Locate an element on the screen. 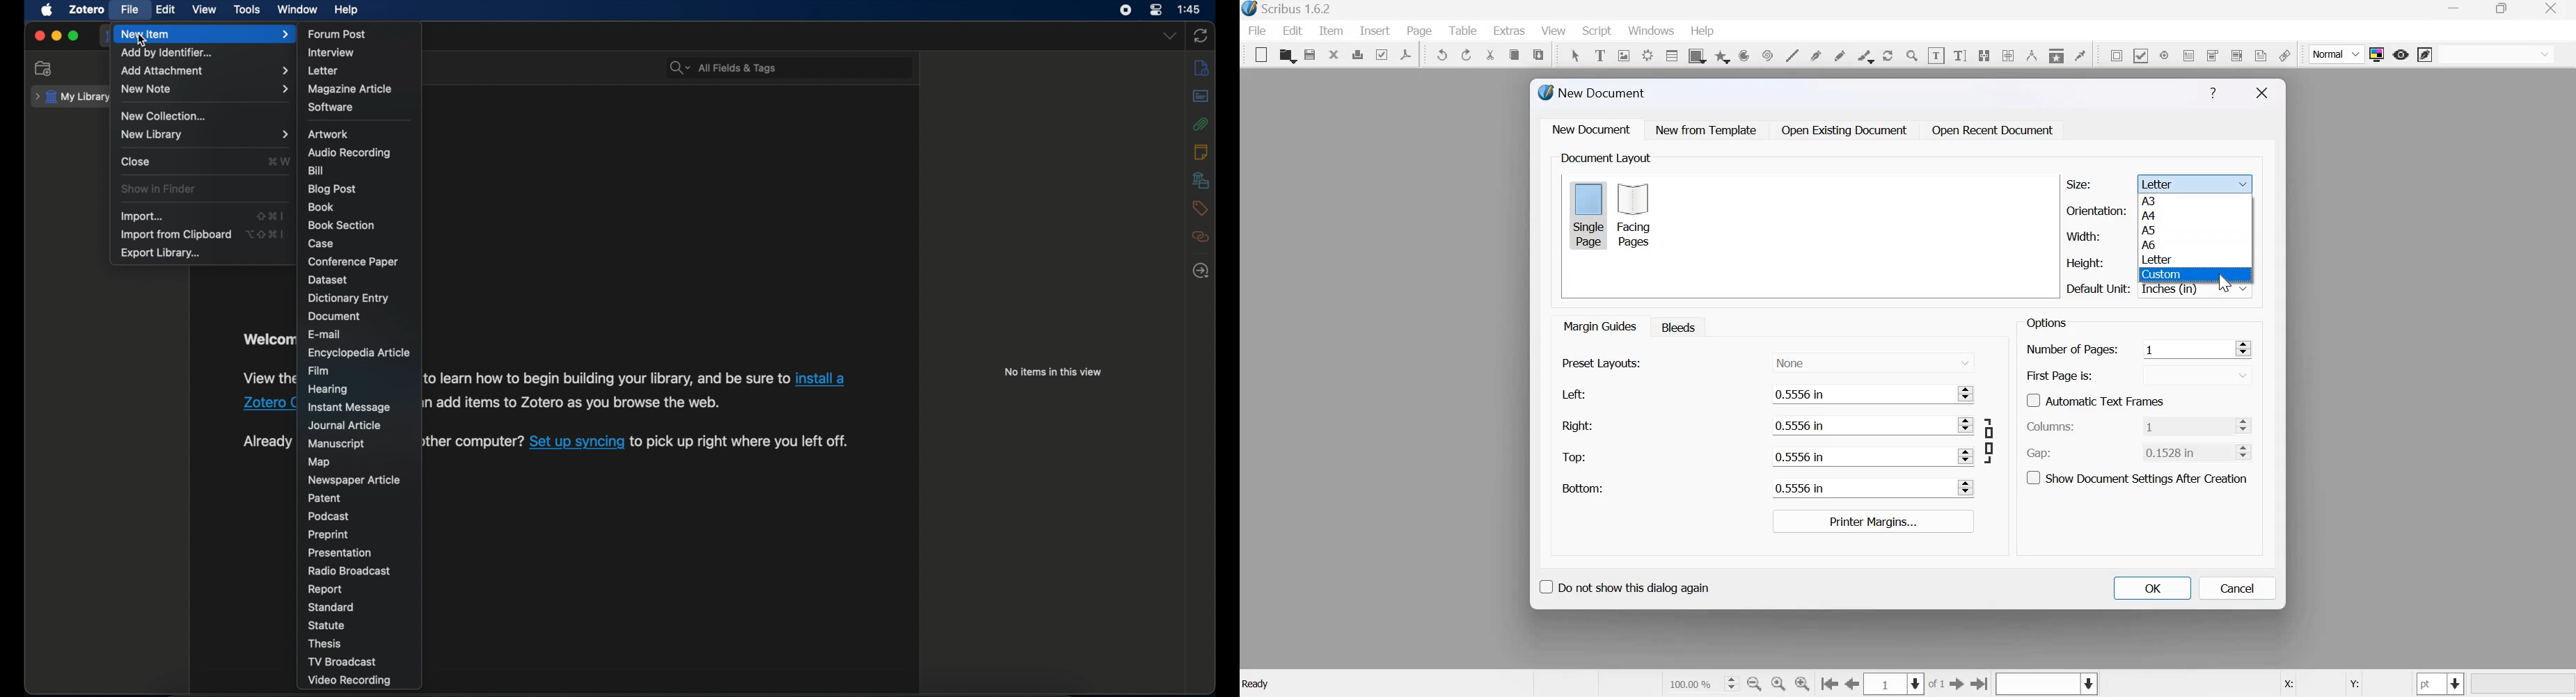  Bottom: is located at coordinates (1581, 488).